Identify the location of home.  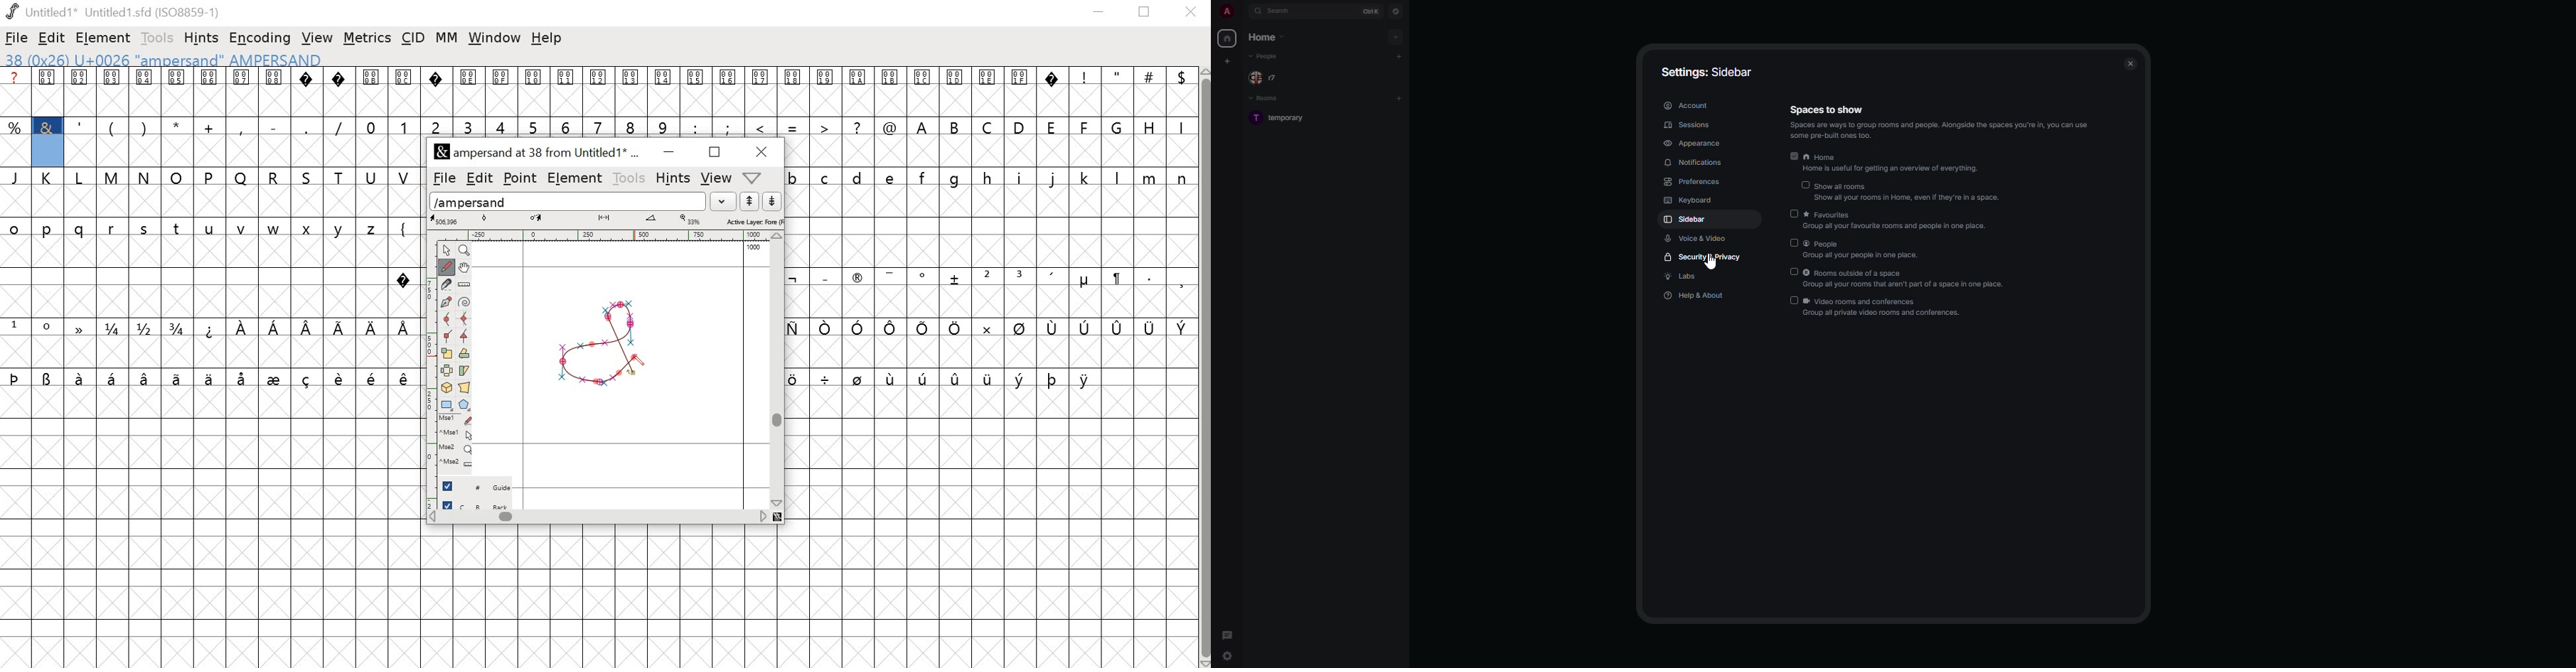
(1226, 40).